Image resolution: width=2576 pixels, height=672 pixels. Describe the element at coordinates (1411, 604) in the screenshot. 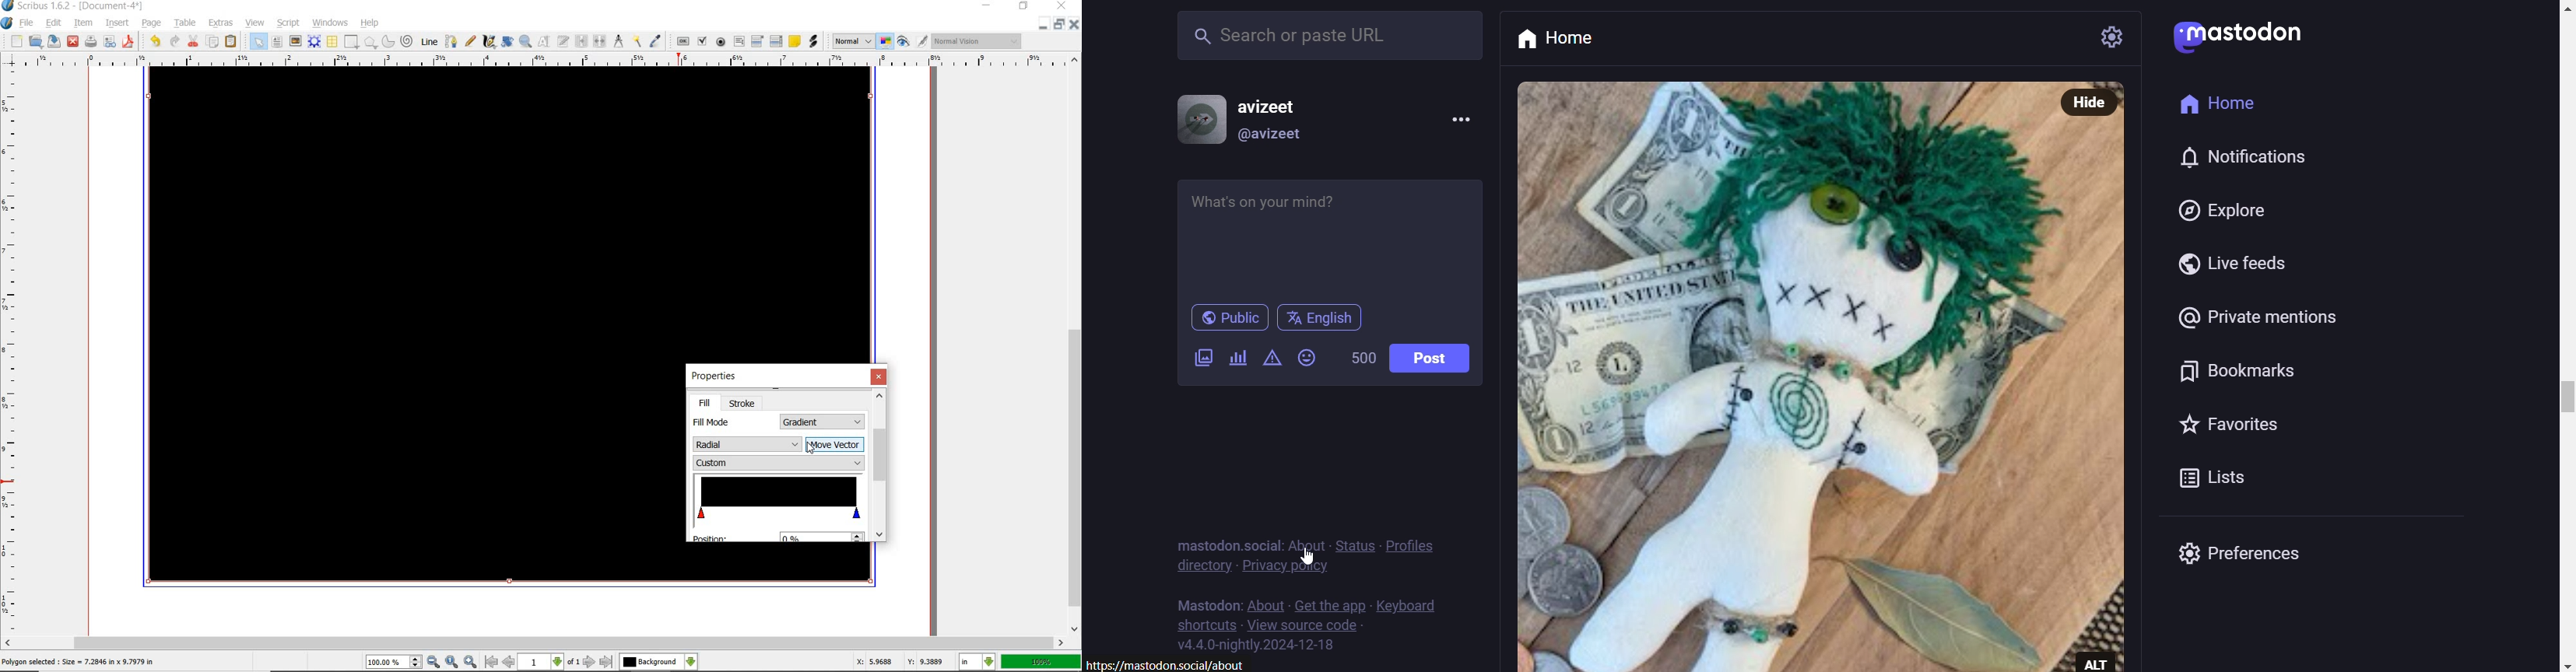

I see `keyboard` at that location.